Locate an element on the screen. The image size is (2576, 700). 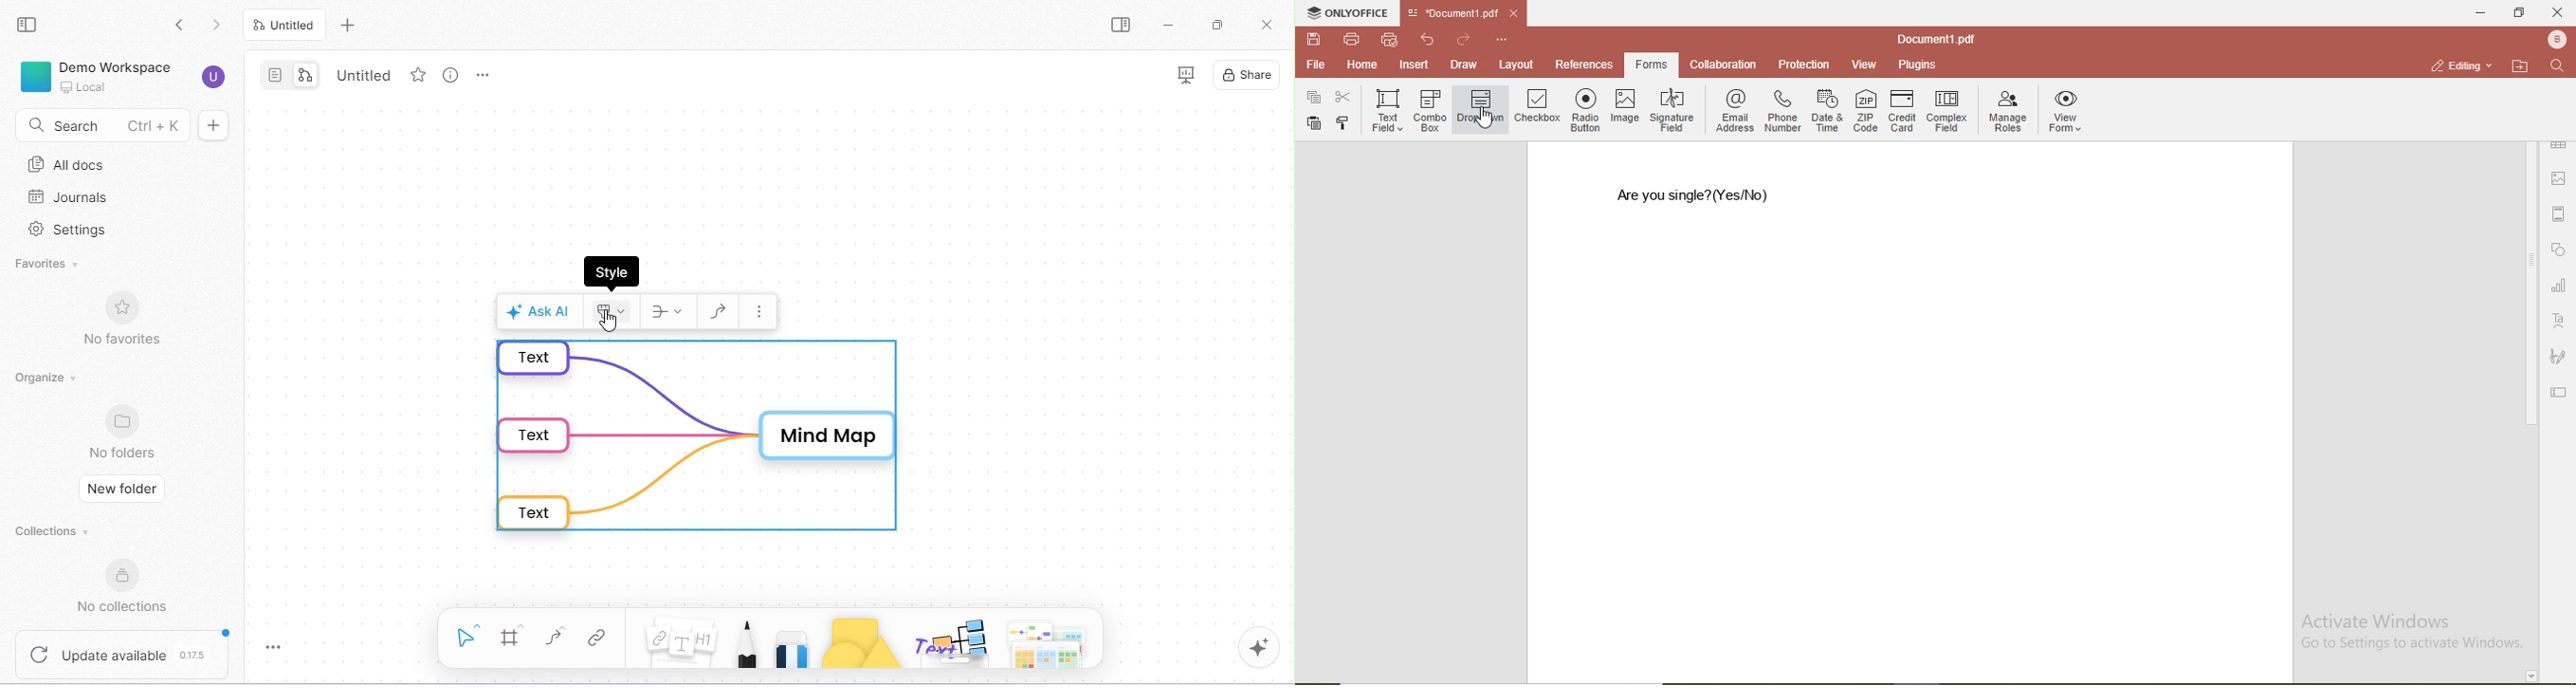
Ask AI is located at coordinates (539, 310).